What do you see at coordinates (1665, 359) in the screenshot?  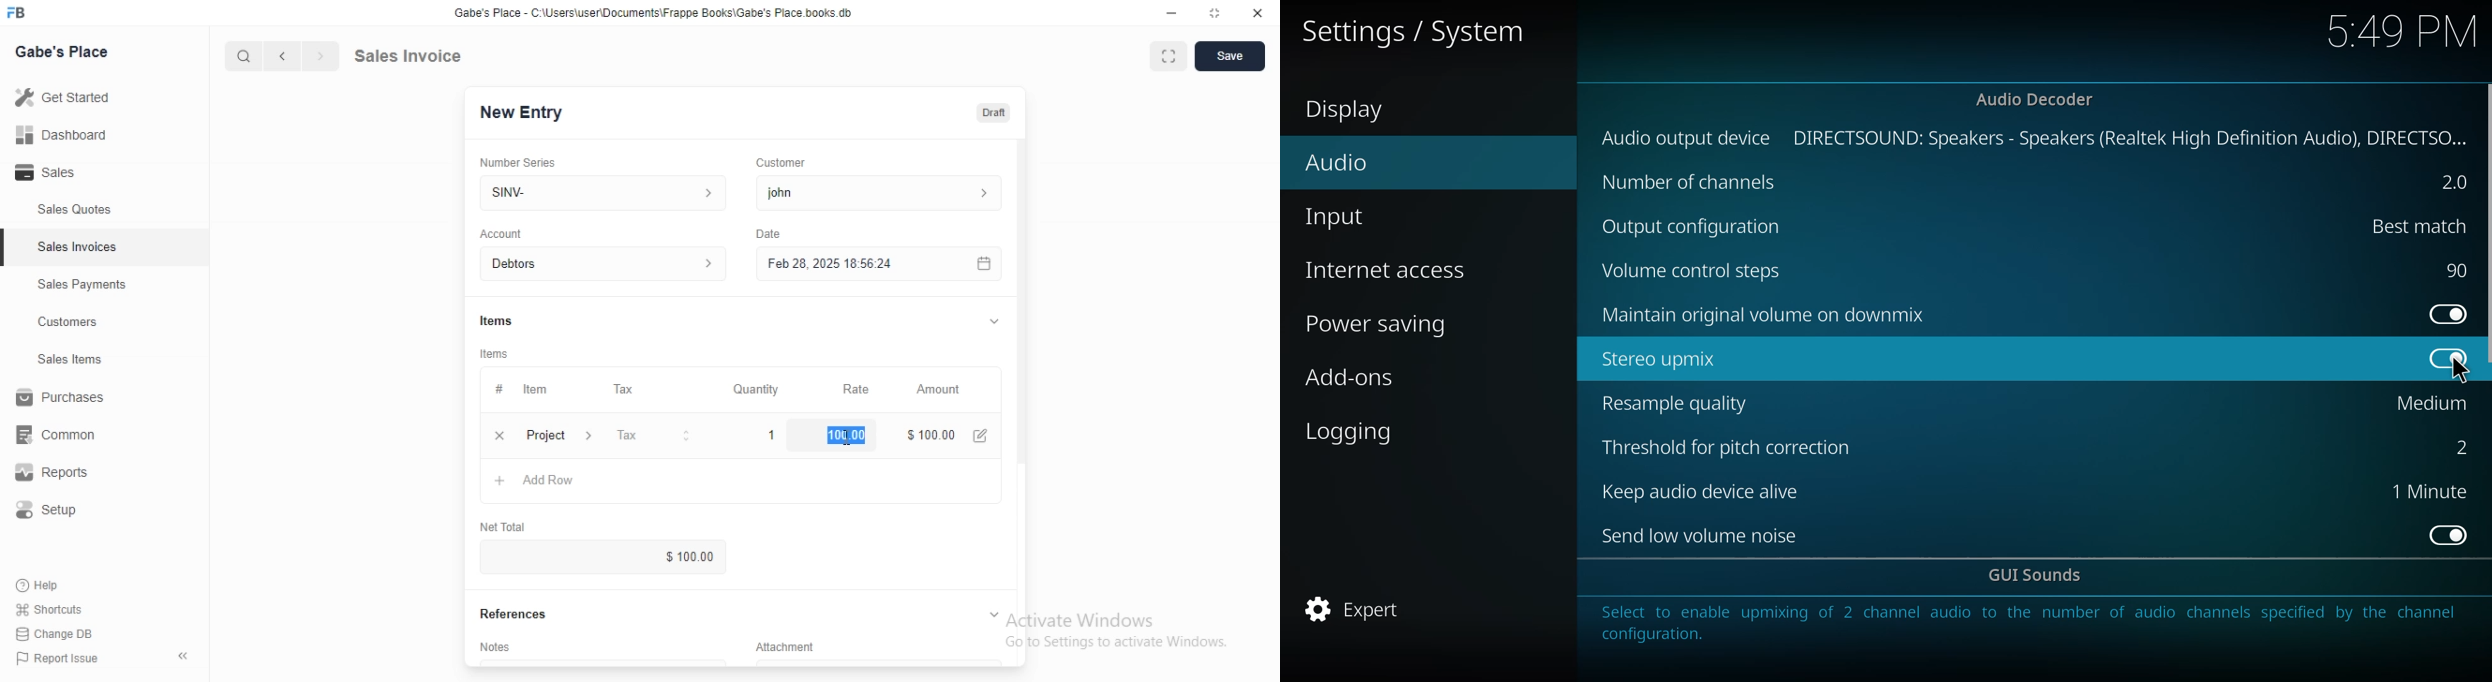 I see `stereo upmix` at bounding box center [1665, 359].